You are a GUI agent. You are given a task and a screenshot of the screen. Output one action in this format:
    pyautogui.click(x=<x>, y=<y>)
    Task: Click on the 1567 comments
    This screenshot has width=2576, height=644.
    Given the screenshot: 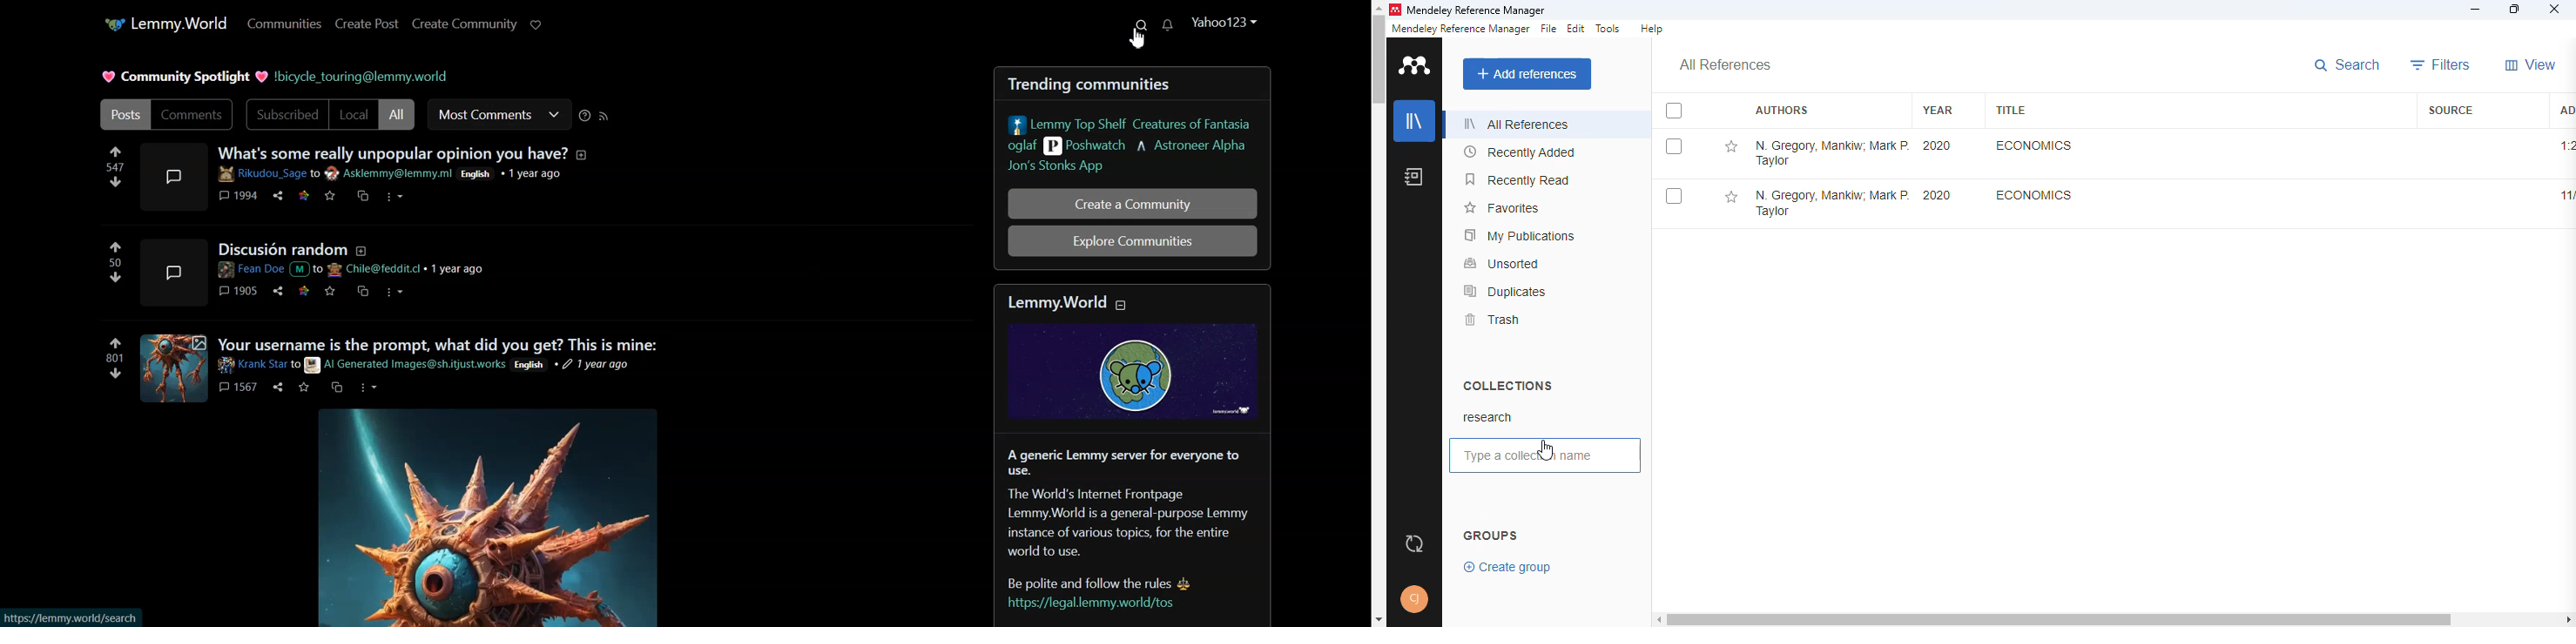 What is the action you would take?
    pyautogui.click(x=235, y=386)
    